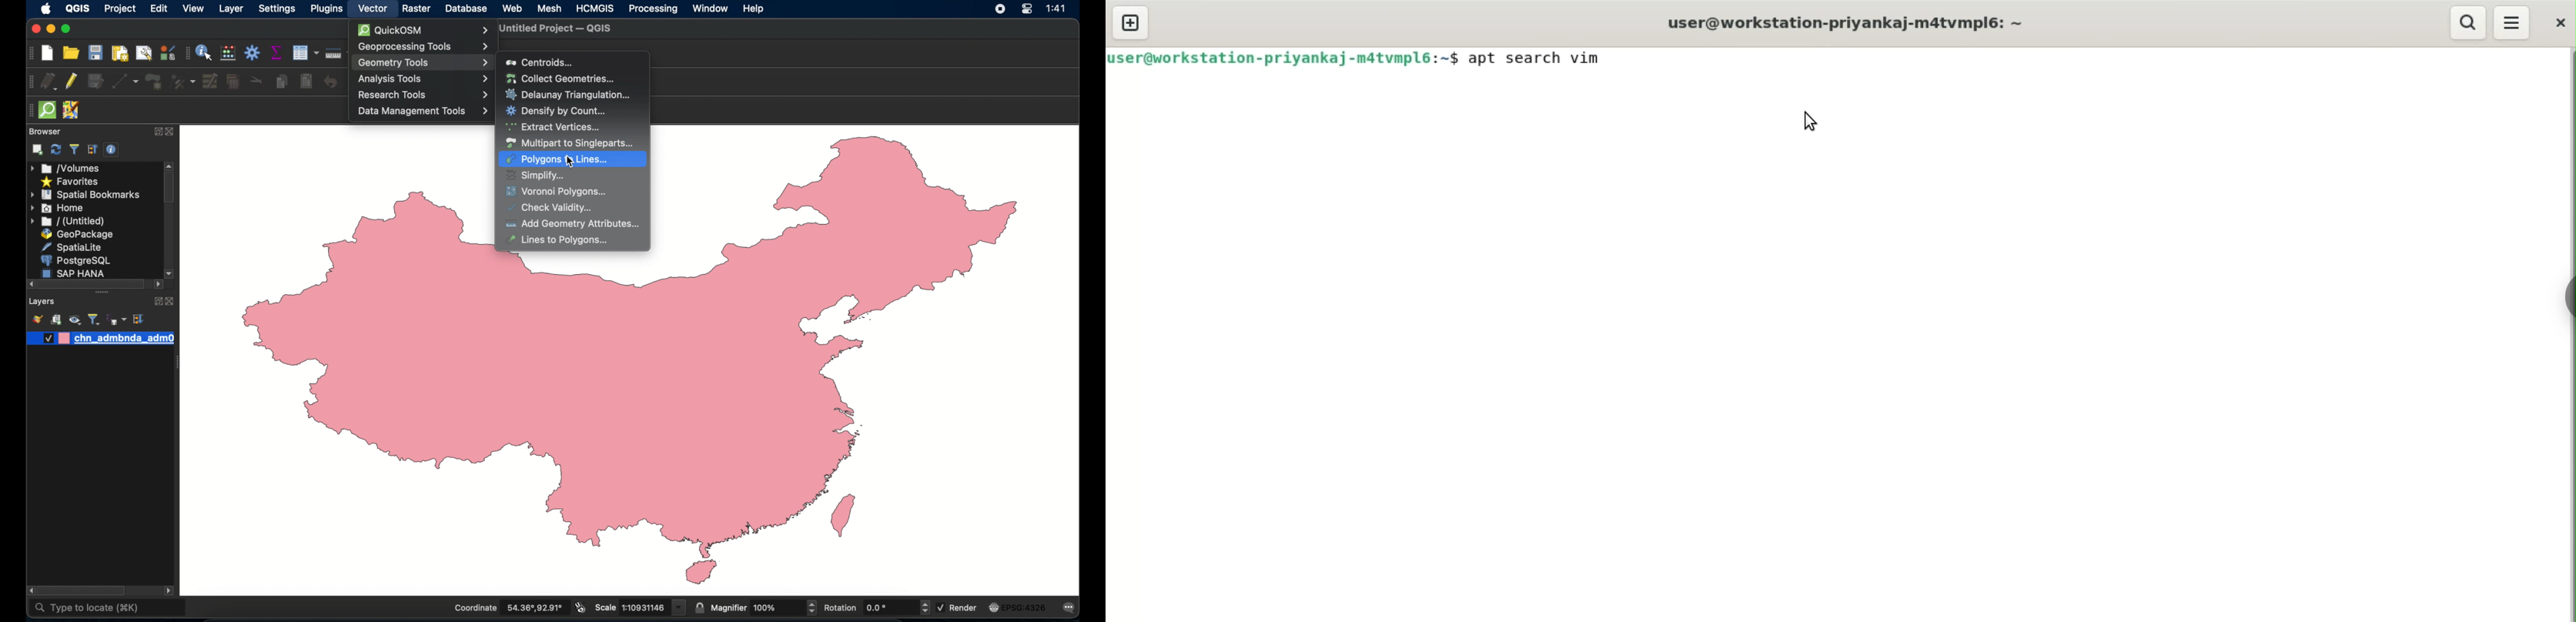  What do you see at coordinates (1535, 58) in the screenshot?
I see `apt search vin` at bounding box center [1535, 58].